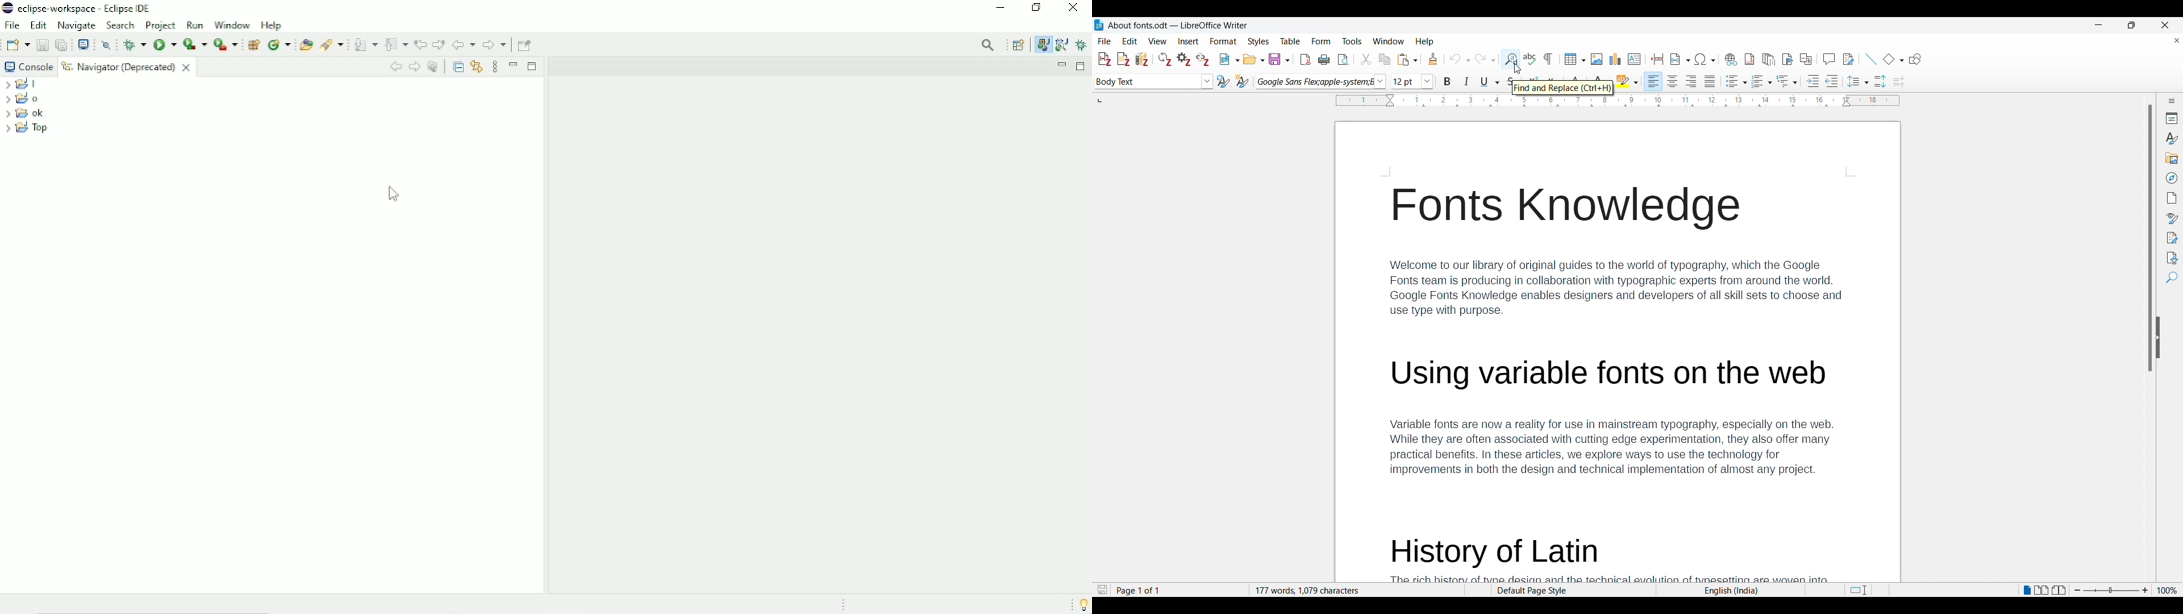  What do you see at coordinates (1102, 590) in the screenshot?
I see `Indicates document modification` at bounding box center [1102, 590].